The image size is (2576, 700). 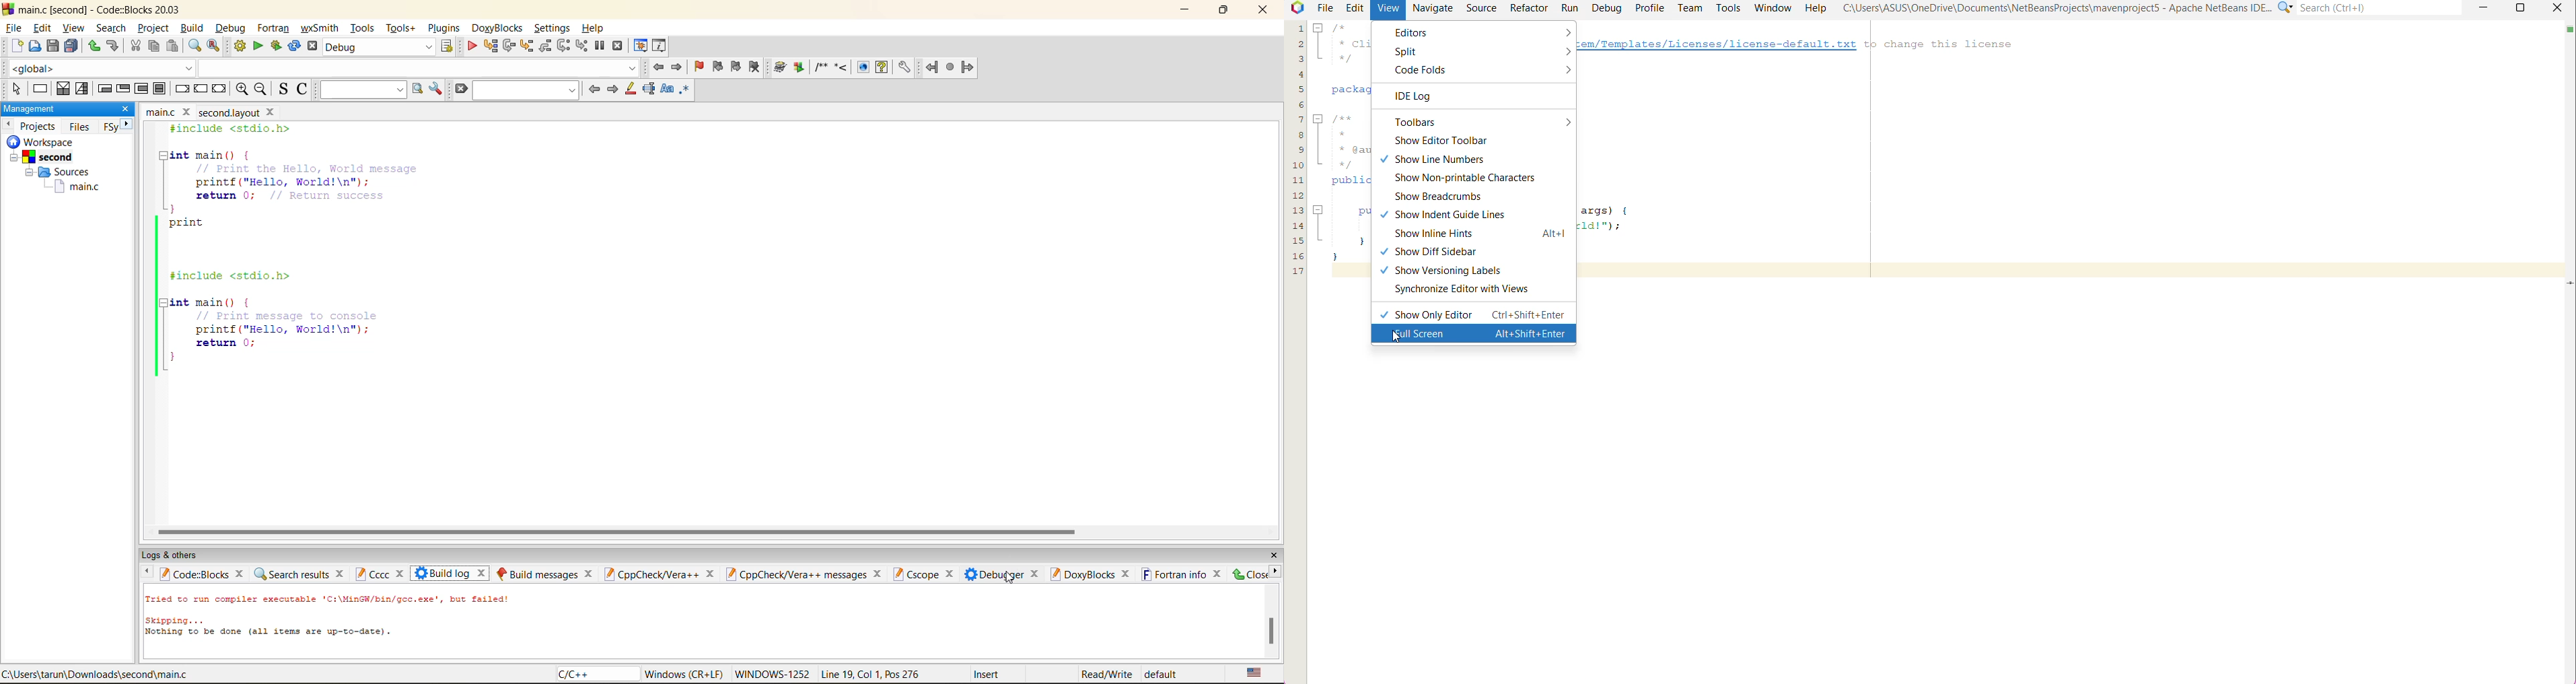 What do you see at coordinates (100, 674) in the screenshot?
I see `file location` at bounding box center [100, 674].